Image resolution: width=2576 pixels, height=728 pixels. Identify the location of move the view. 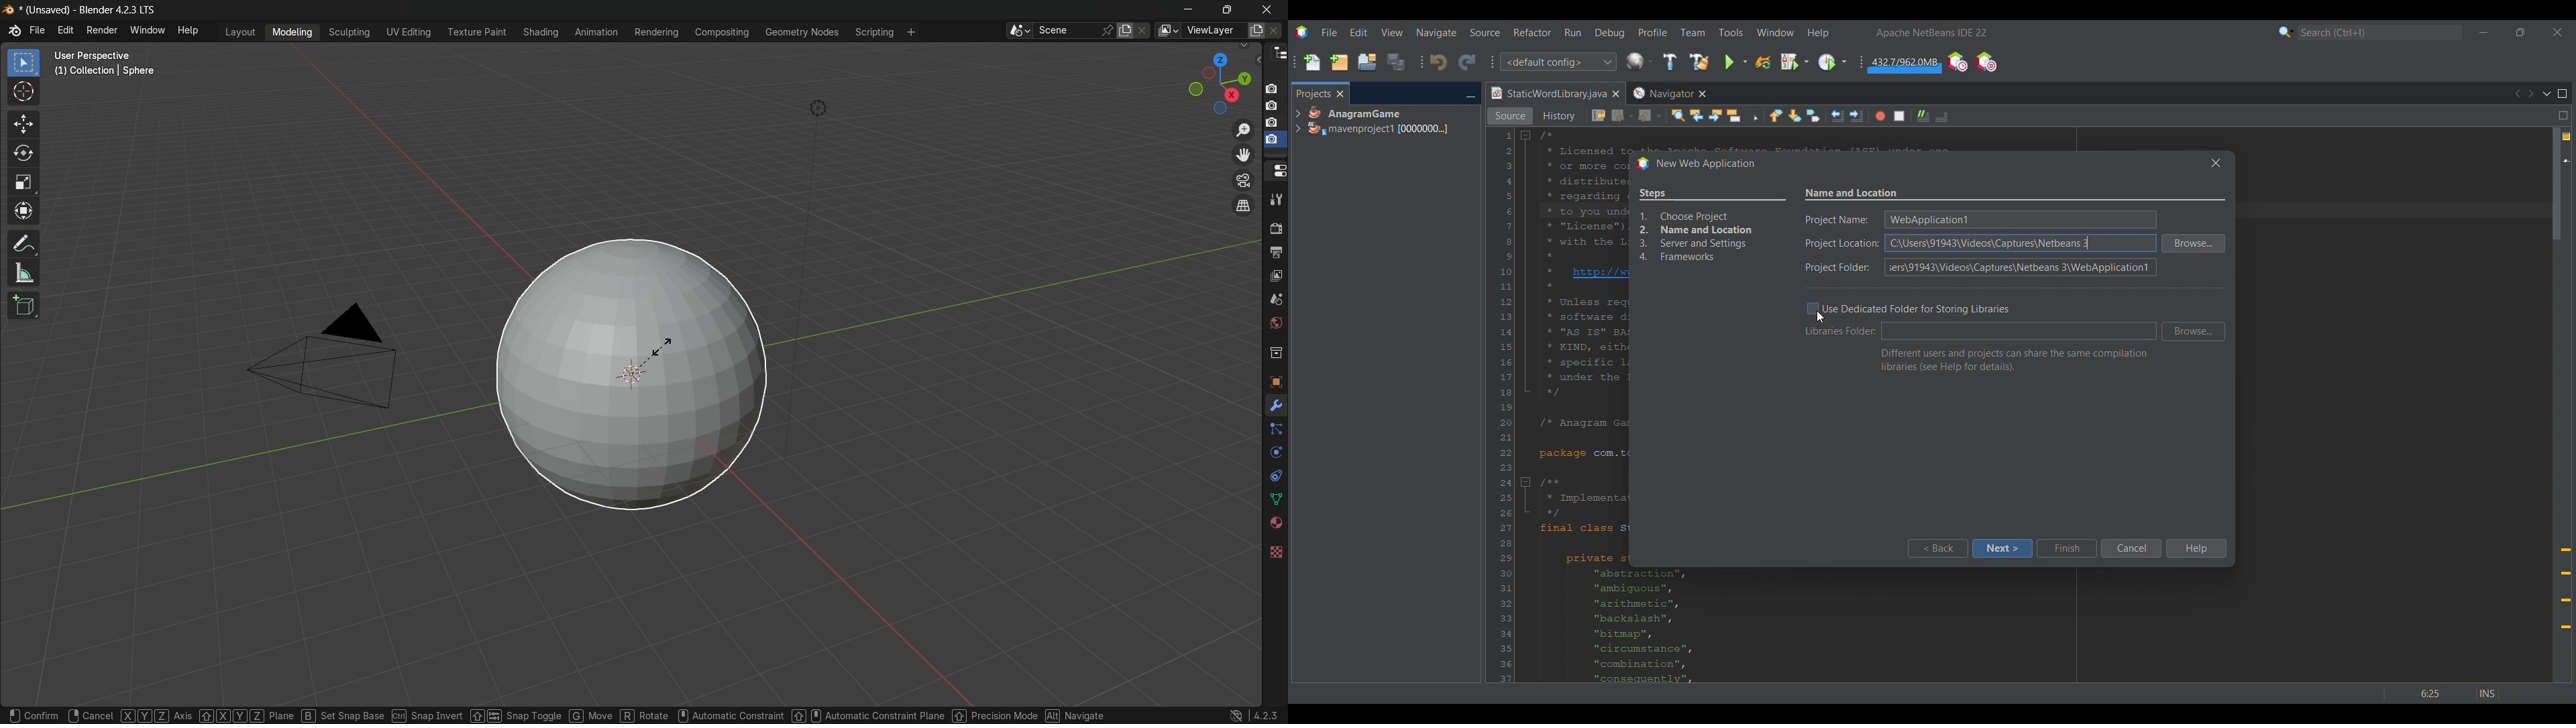
(1244, 156).